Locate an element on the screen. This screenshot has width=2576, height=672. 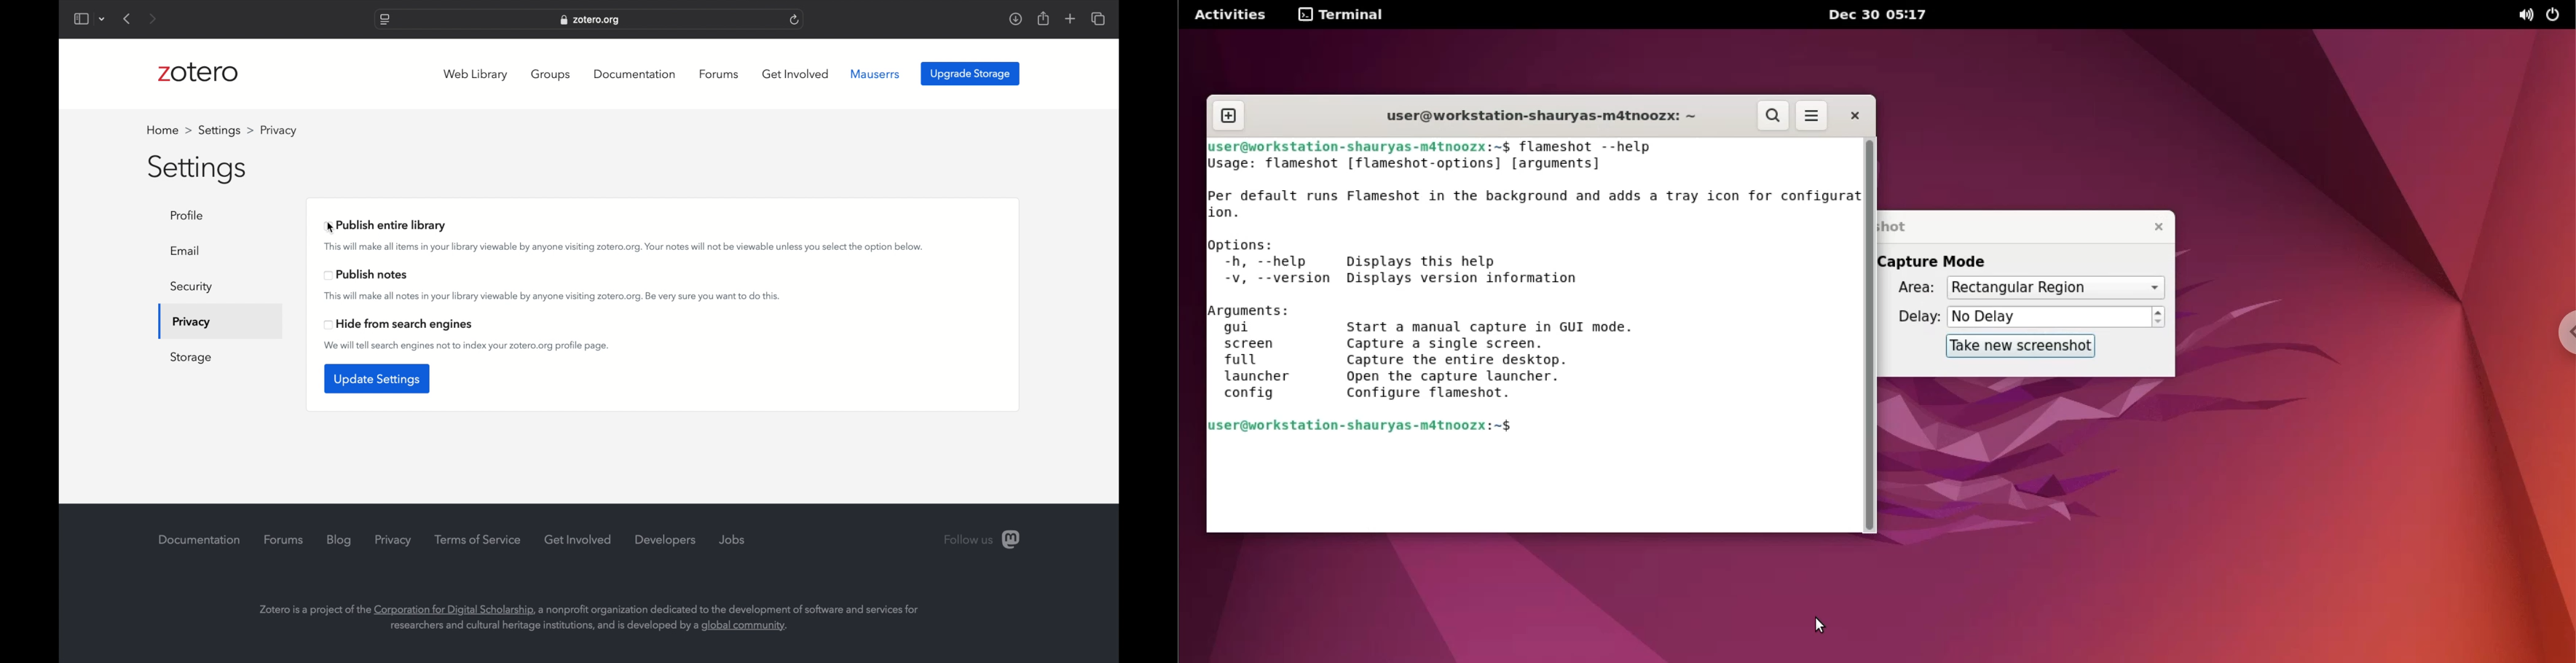
close  is located at coordinates (2154, 227).